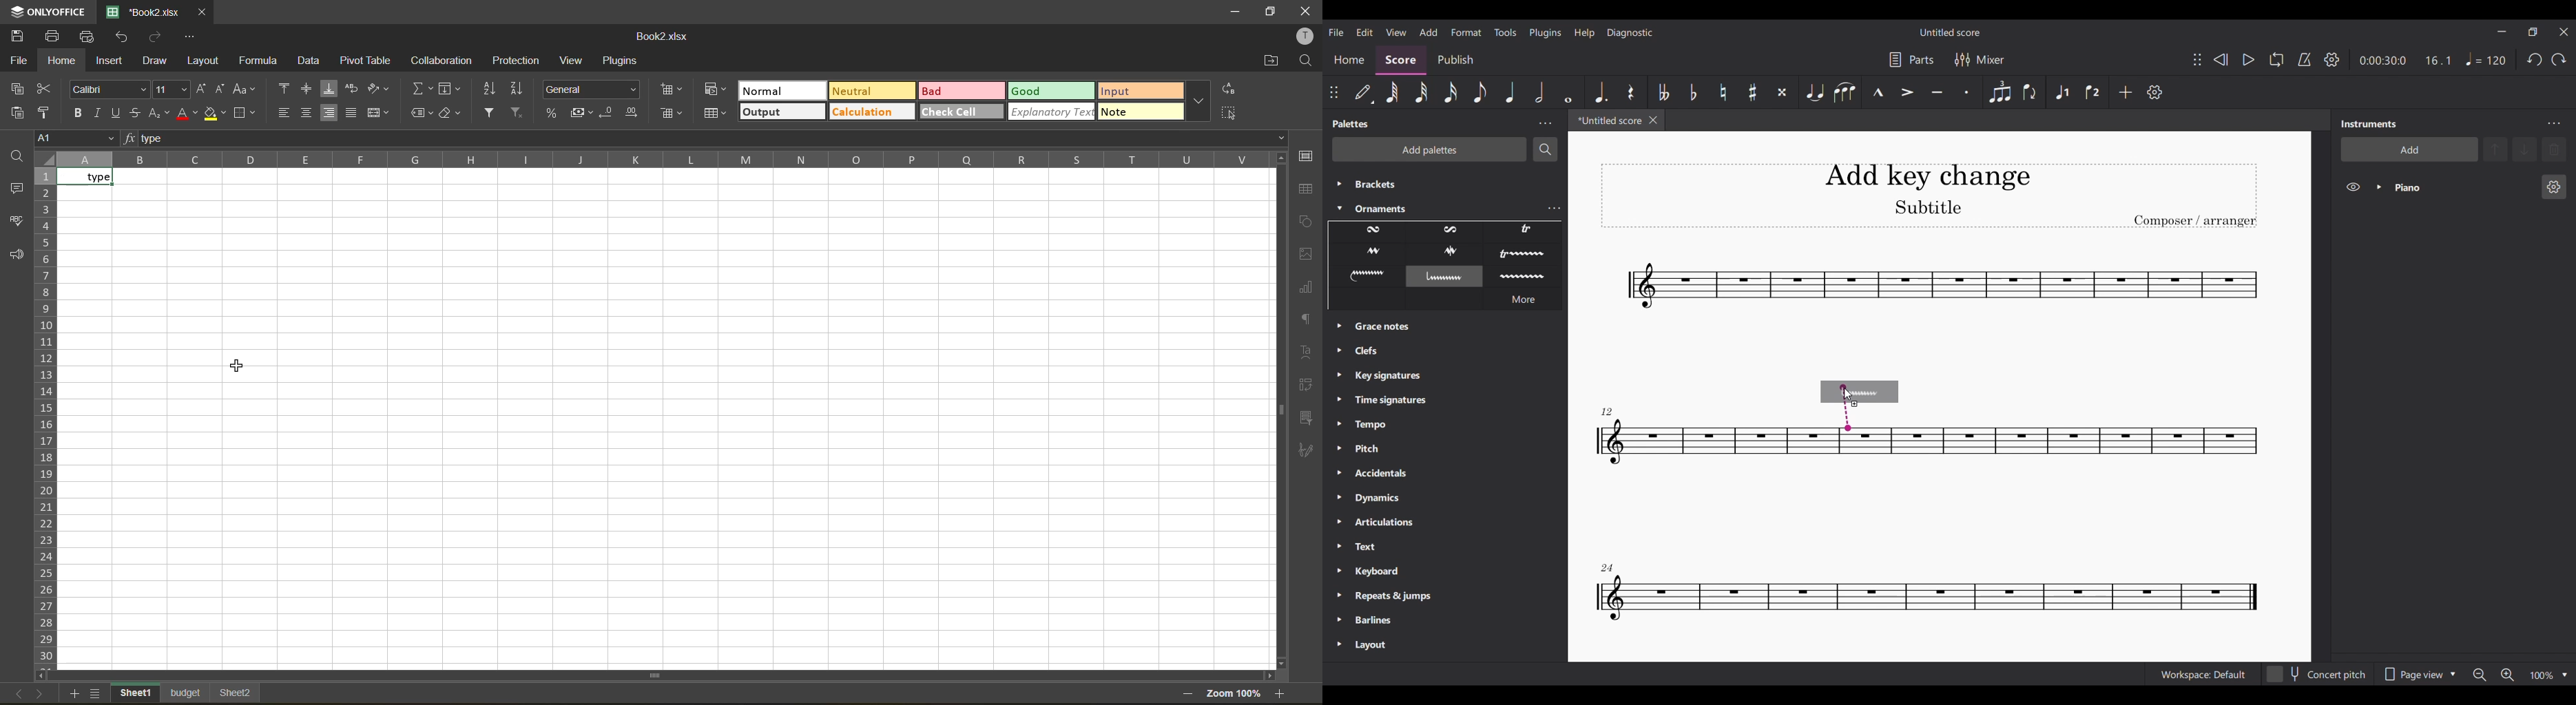  What do you see at coordinates (1236, 13) in the screenshot?
I see `minimize` at bounding box center [1236, 13].